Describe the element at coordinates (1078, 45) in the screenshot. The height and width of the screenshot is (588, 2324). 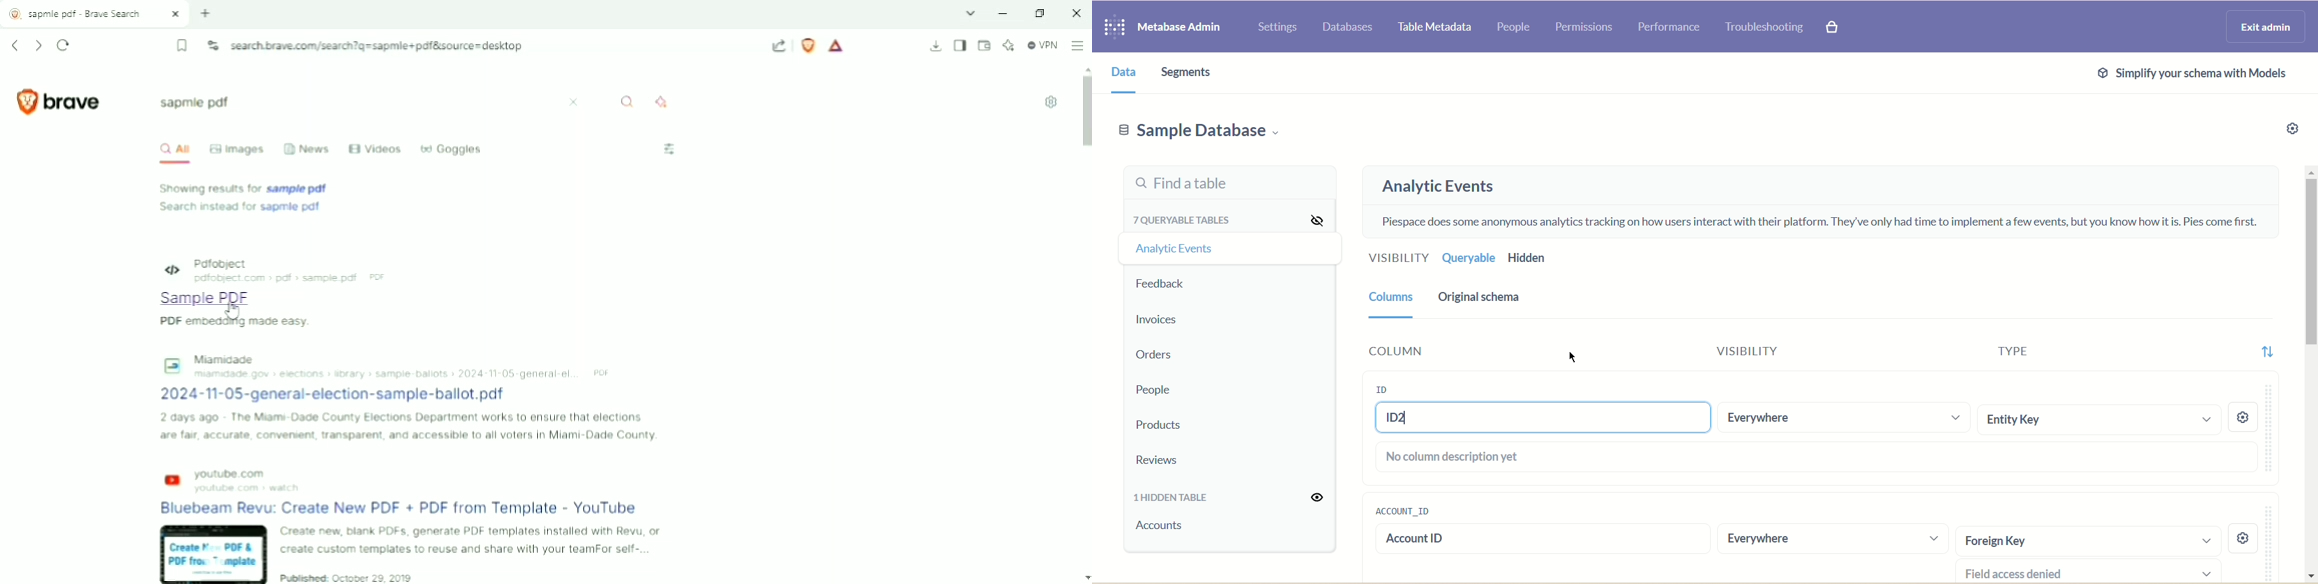
I see `Customize and control brave` at that location.